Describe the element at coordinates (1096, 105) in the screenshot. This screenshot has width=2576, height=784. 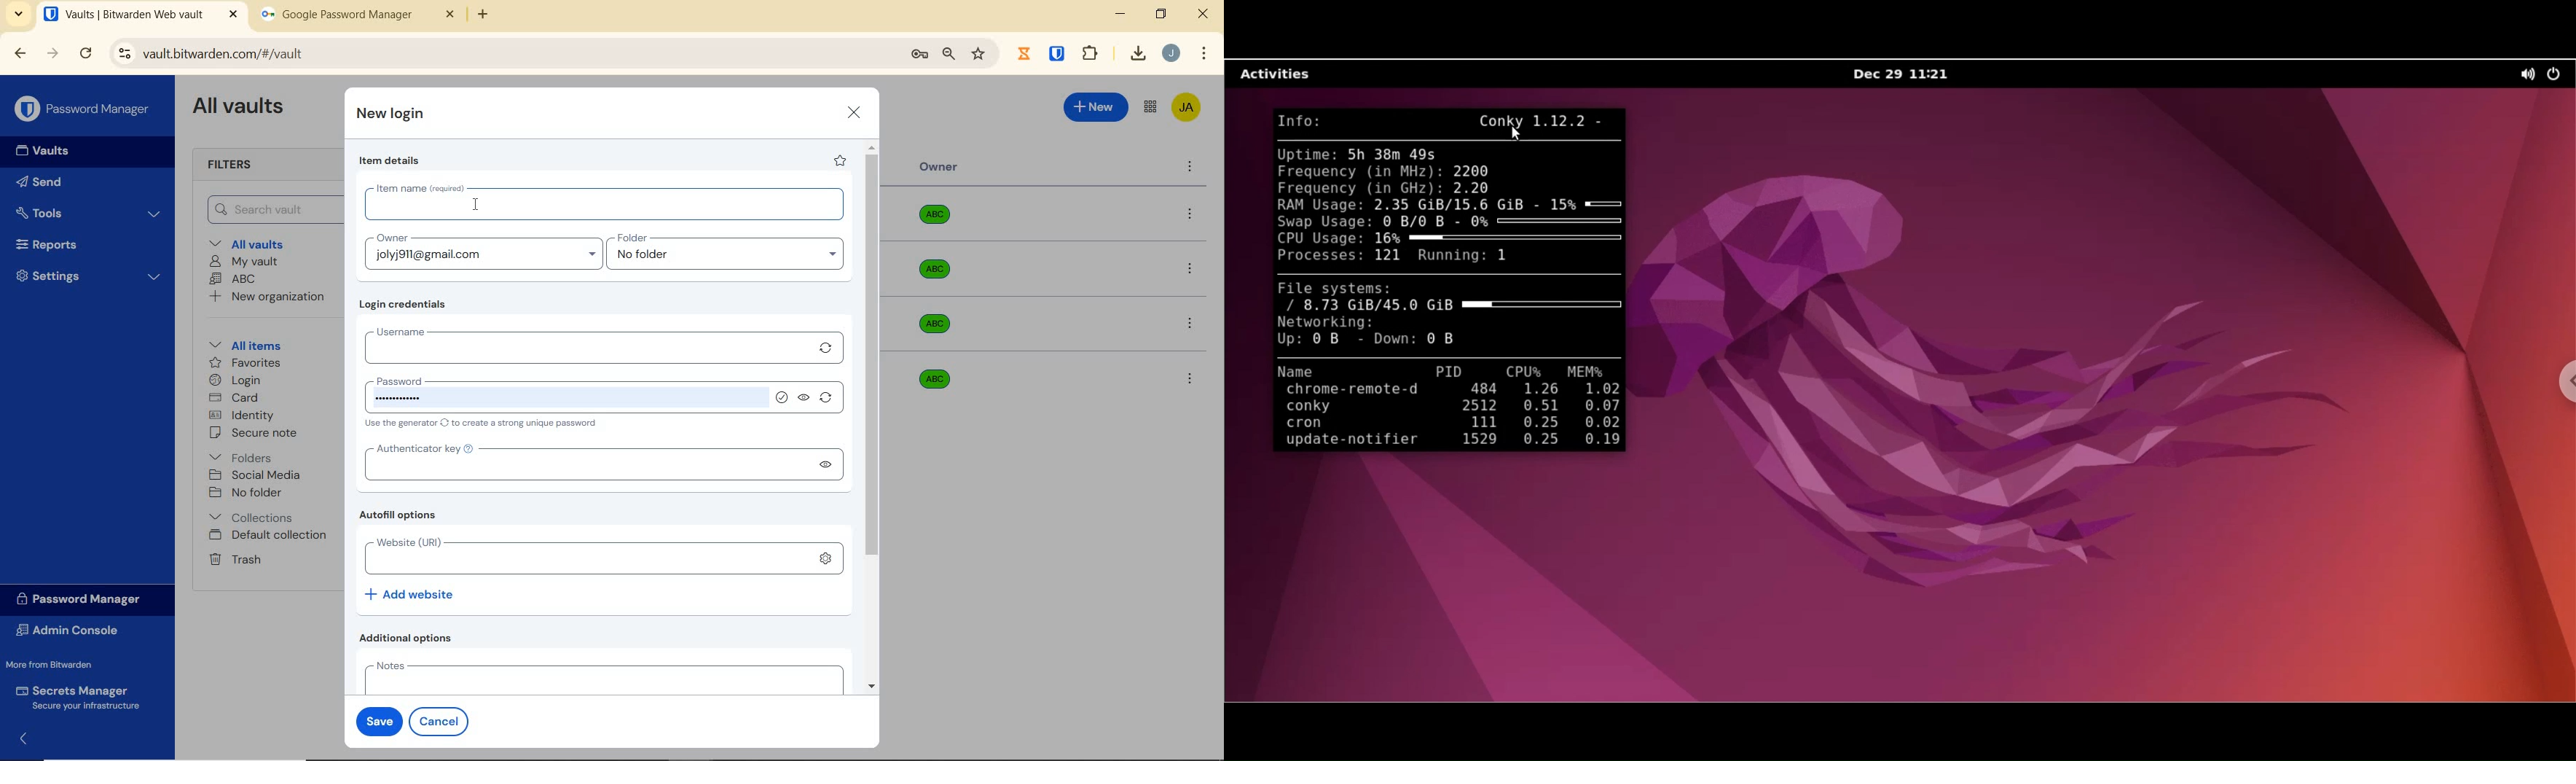
I see `New` at that location.